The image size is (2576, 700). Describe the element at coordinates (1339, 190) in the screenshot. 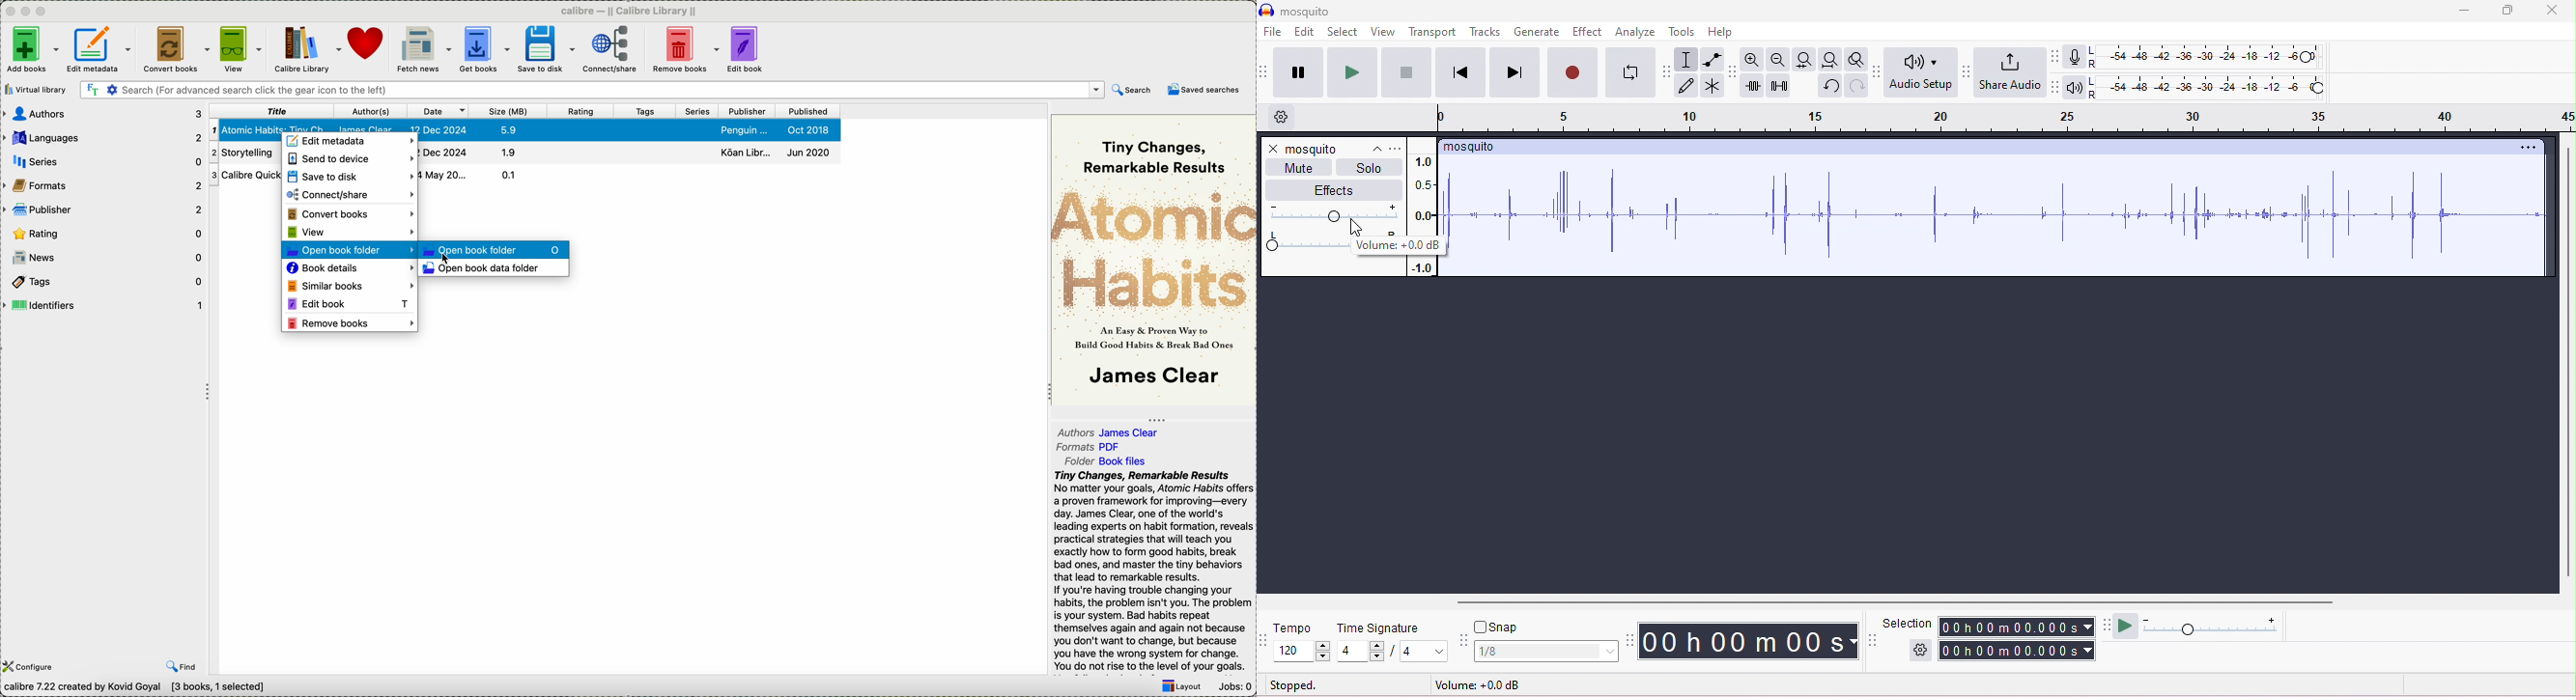

I see `effects` at that location.